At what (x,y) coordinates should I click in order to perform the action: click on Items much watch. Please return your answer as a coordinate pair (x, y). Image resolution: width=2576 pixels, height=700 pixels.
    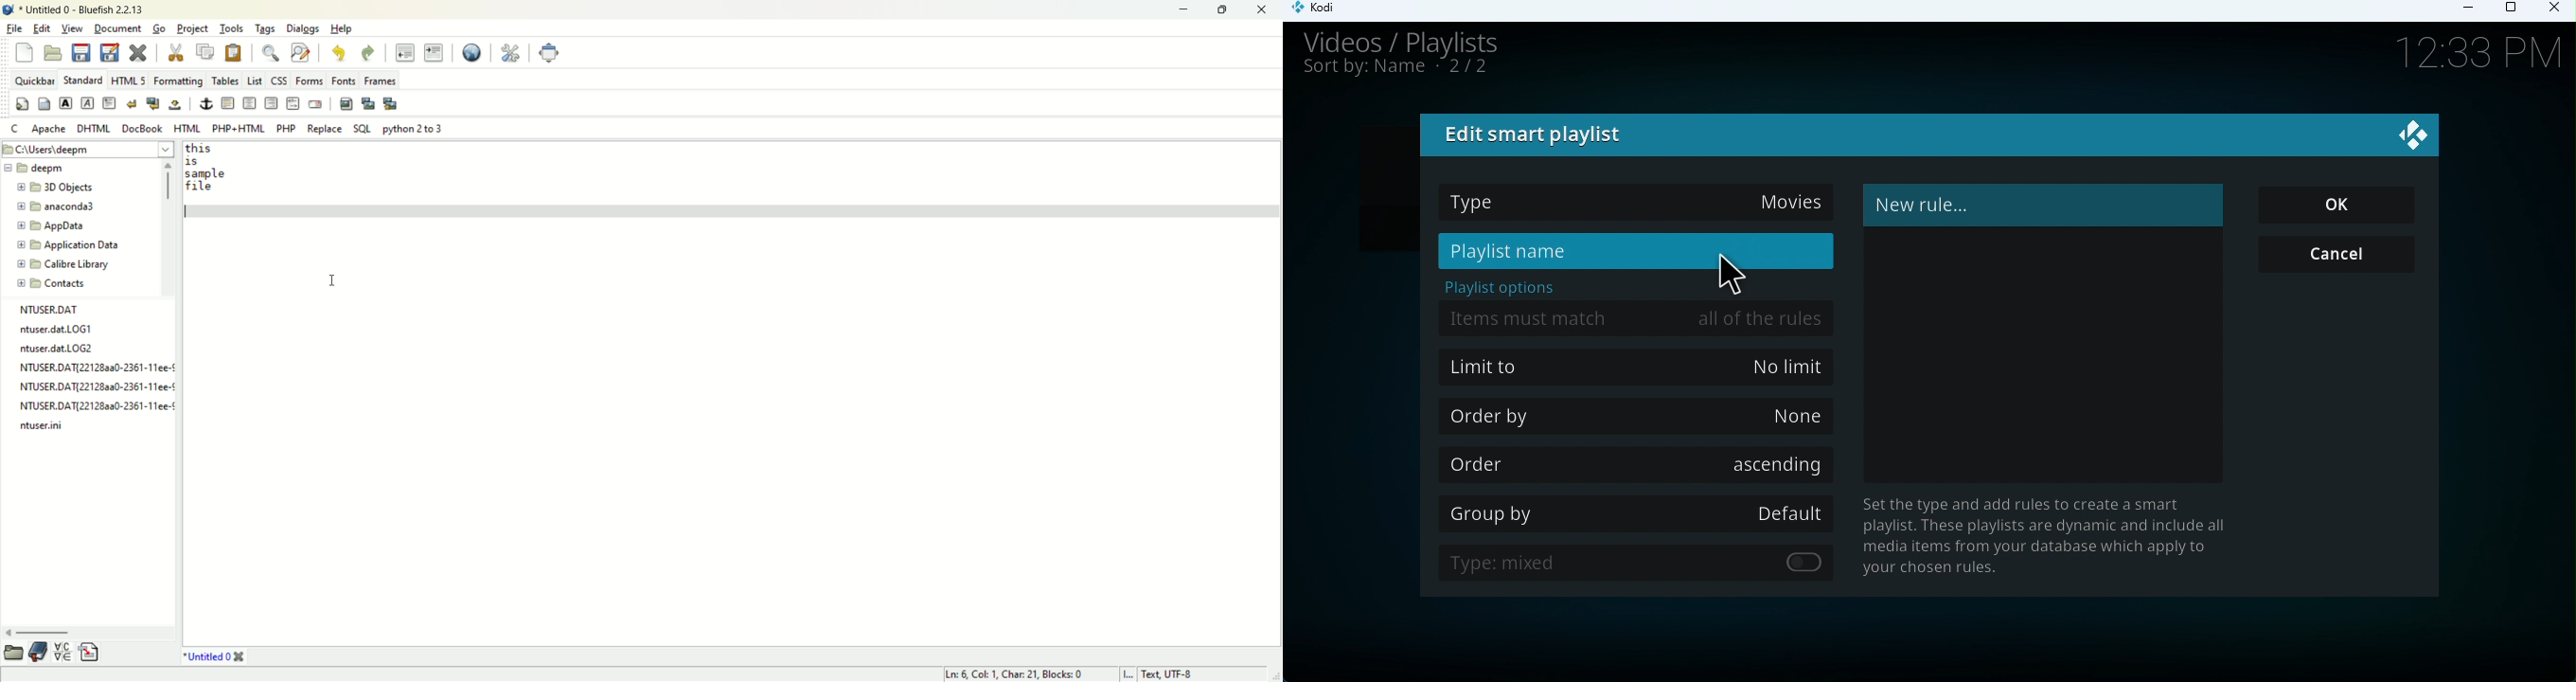
    Looking at the image, I should click on (1641, 316).